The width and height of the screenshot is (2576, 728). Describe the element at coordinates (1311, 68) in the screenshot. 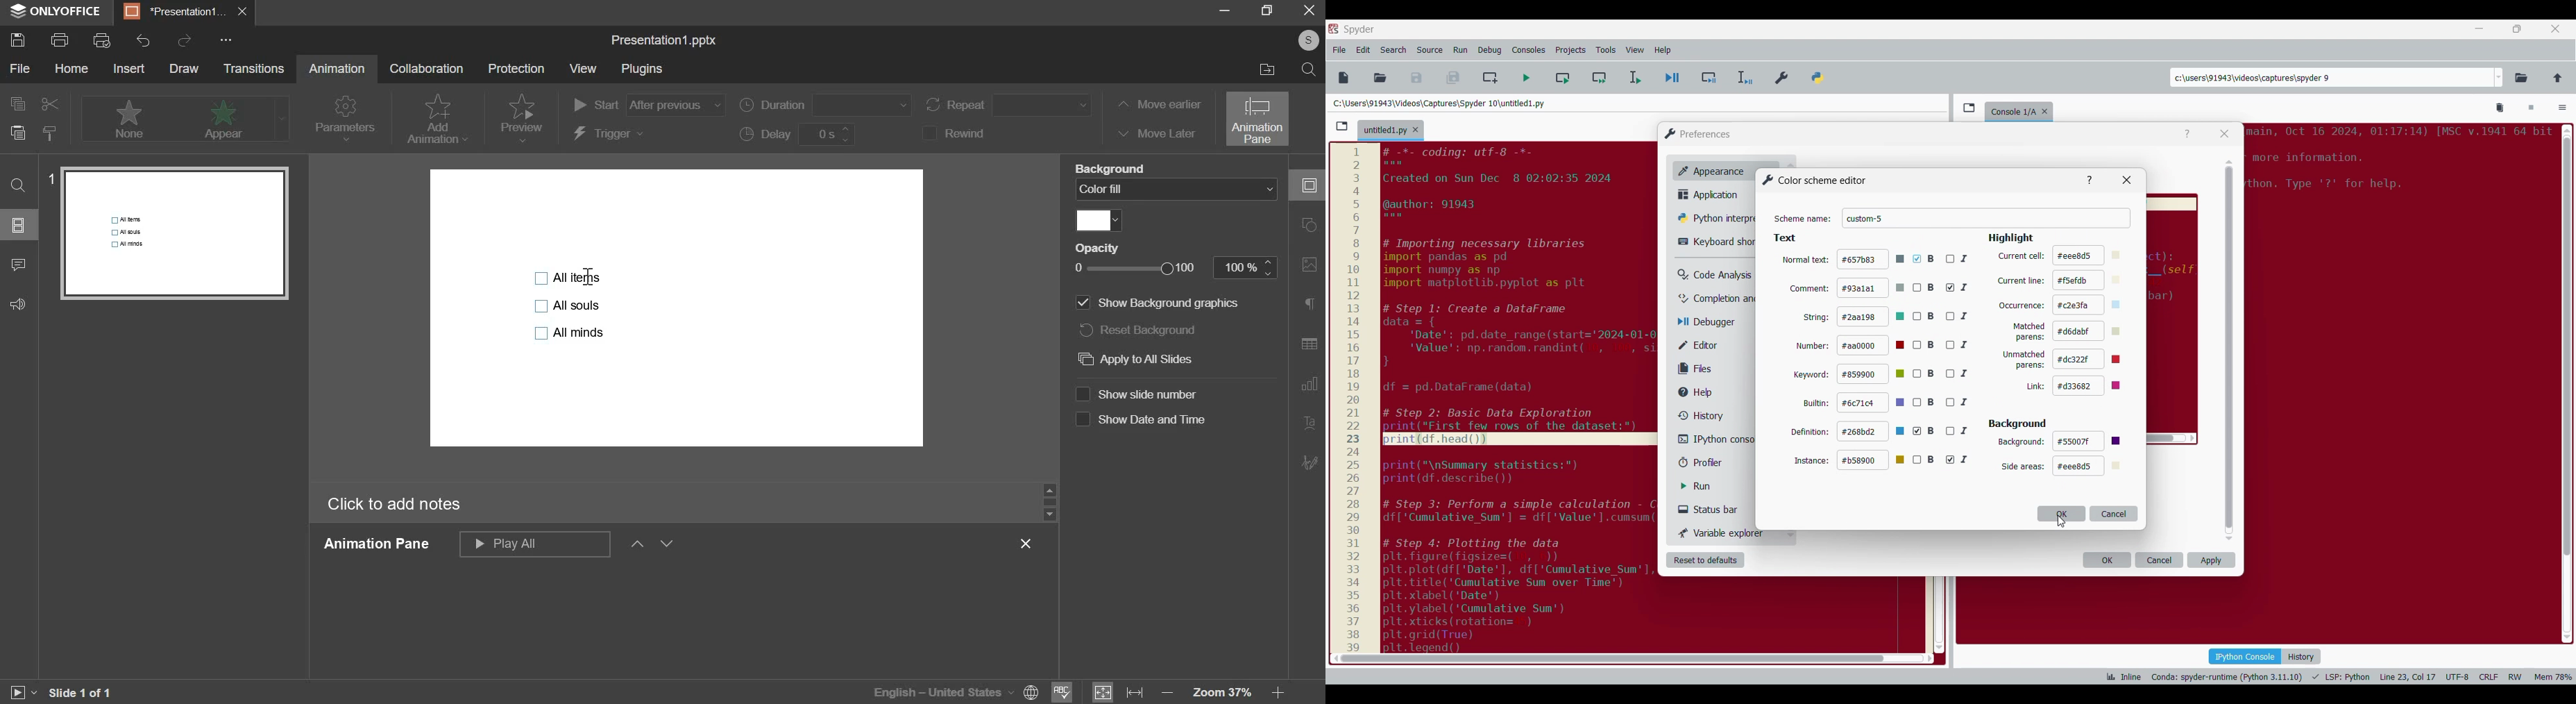

I see `search` at that location.